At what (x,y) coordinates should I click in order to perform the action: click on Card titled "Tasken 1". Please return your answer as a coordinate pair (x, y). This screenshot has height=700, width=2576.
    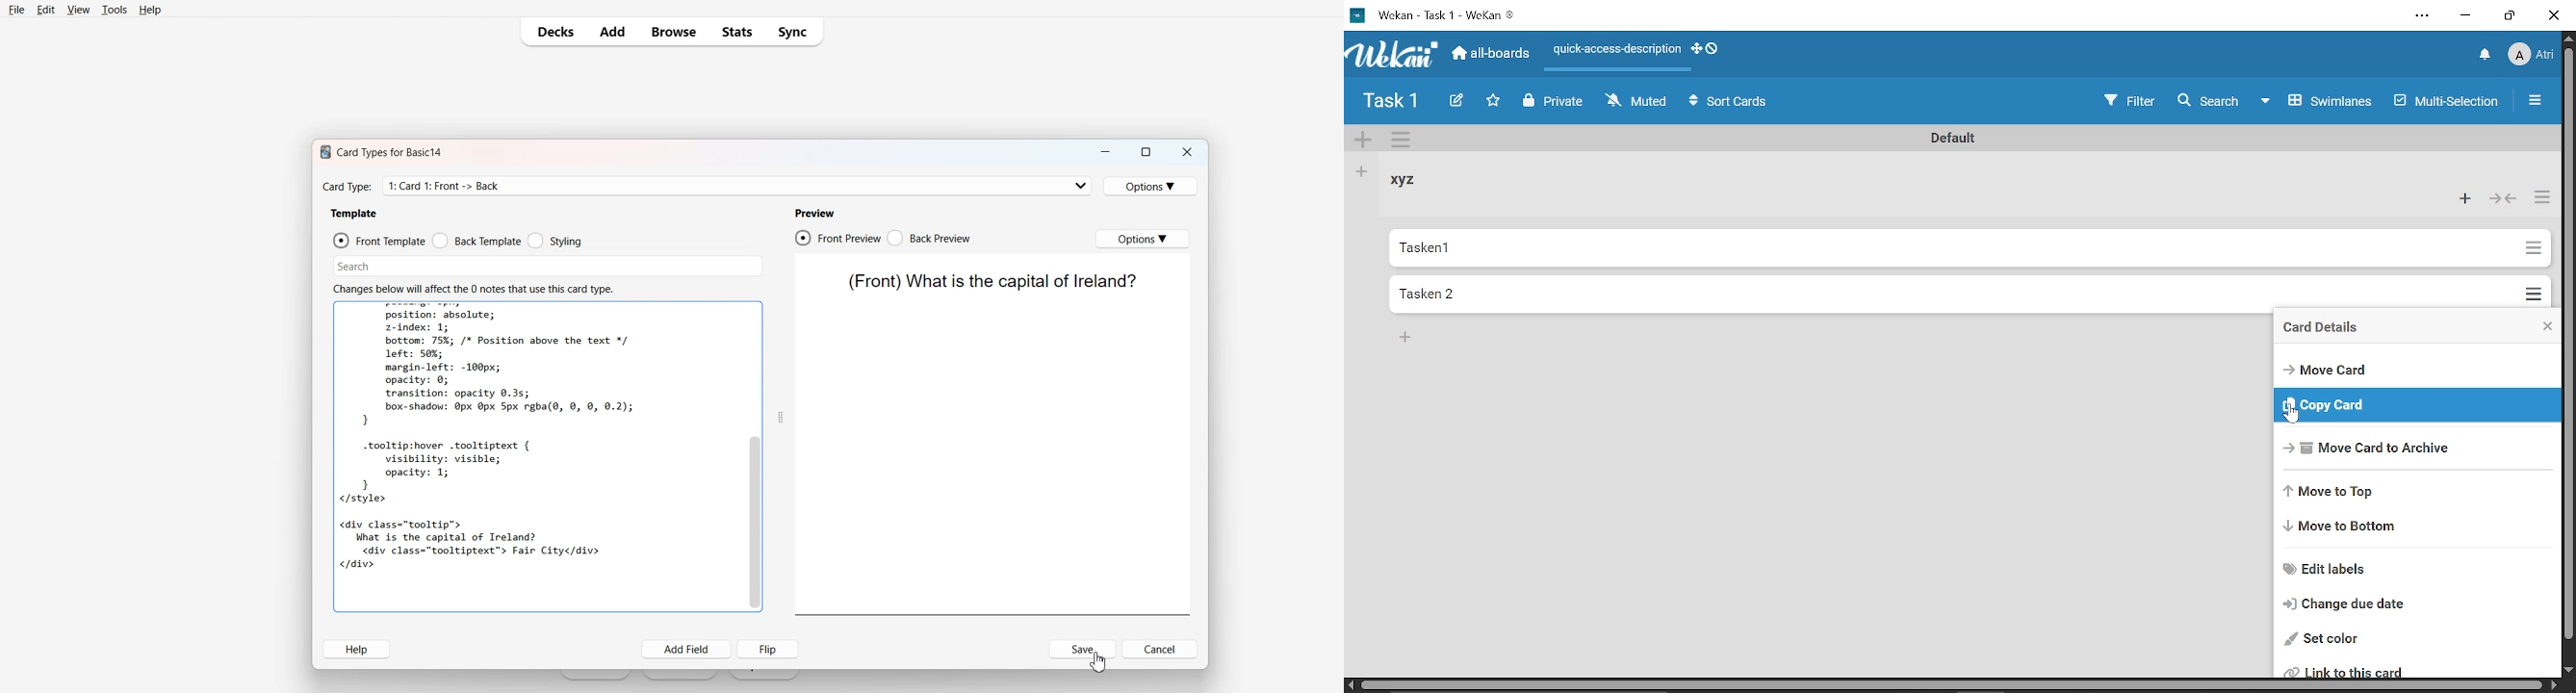
    Looking at the image, I should click on (1948, 248).